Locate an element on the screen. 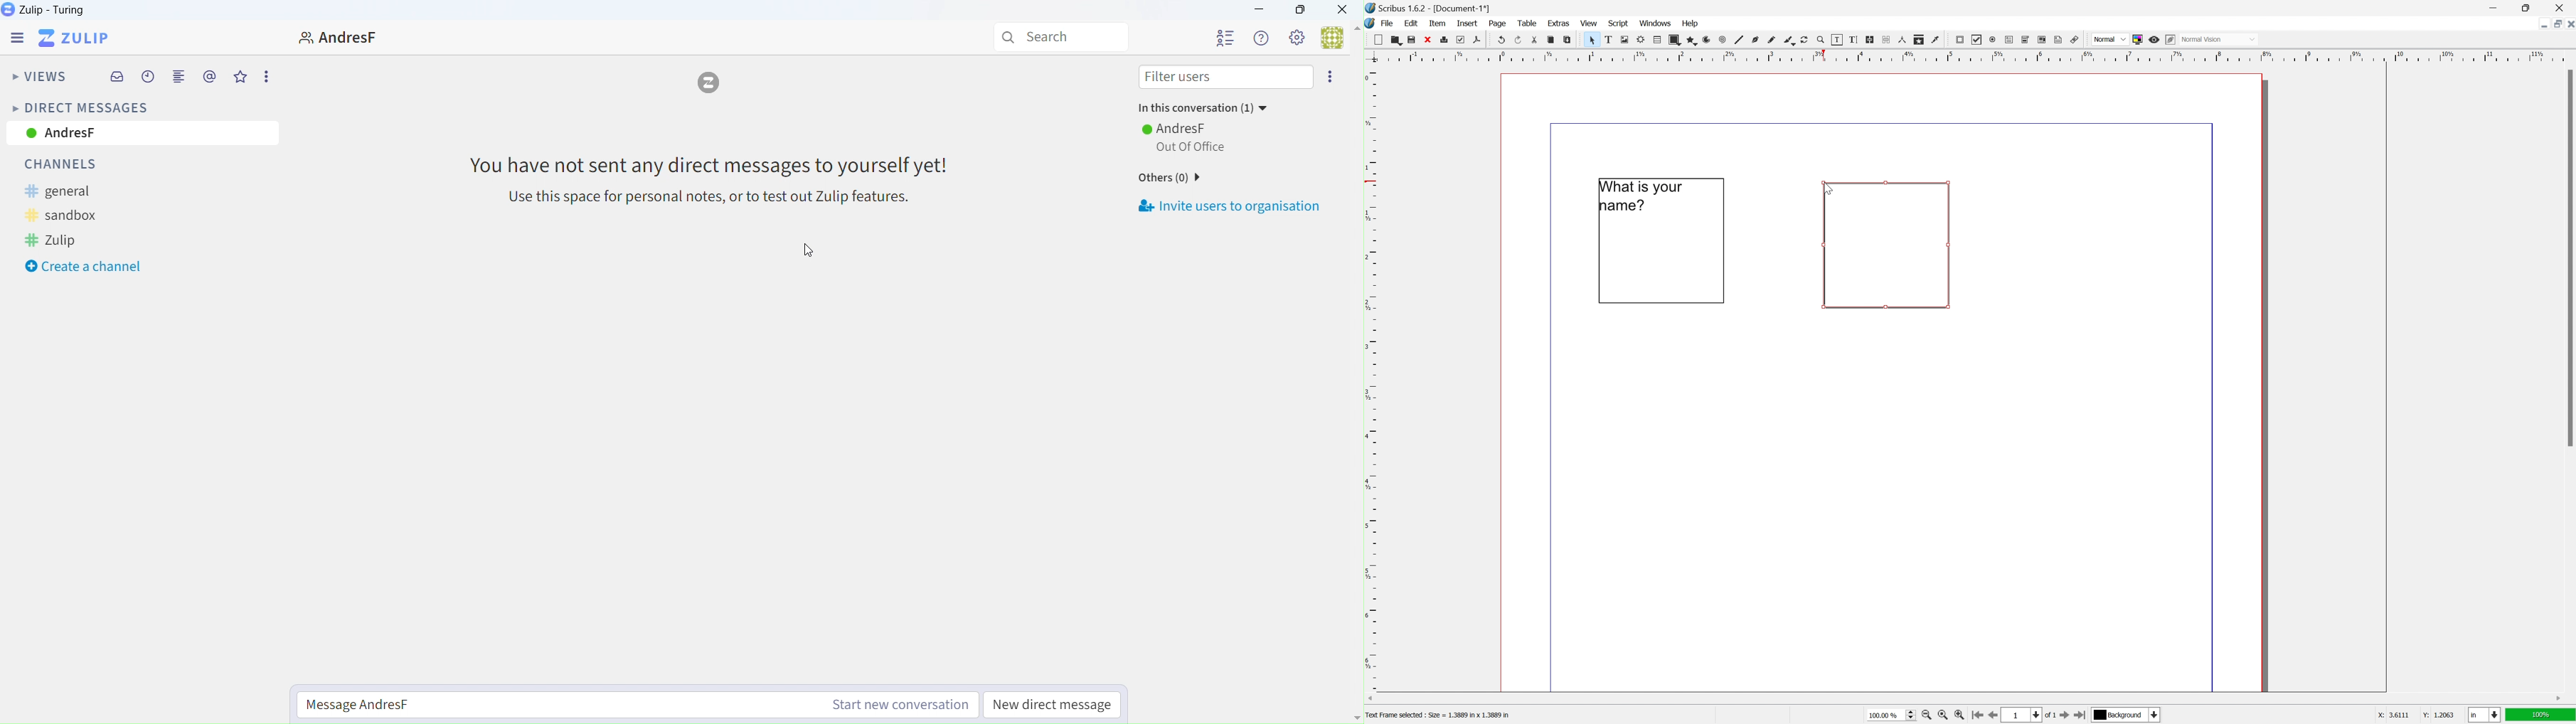 This screenshot has width=2576, height=728. file is located at coordinates (1388, 24).